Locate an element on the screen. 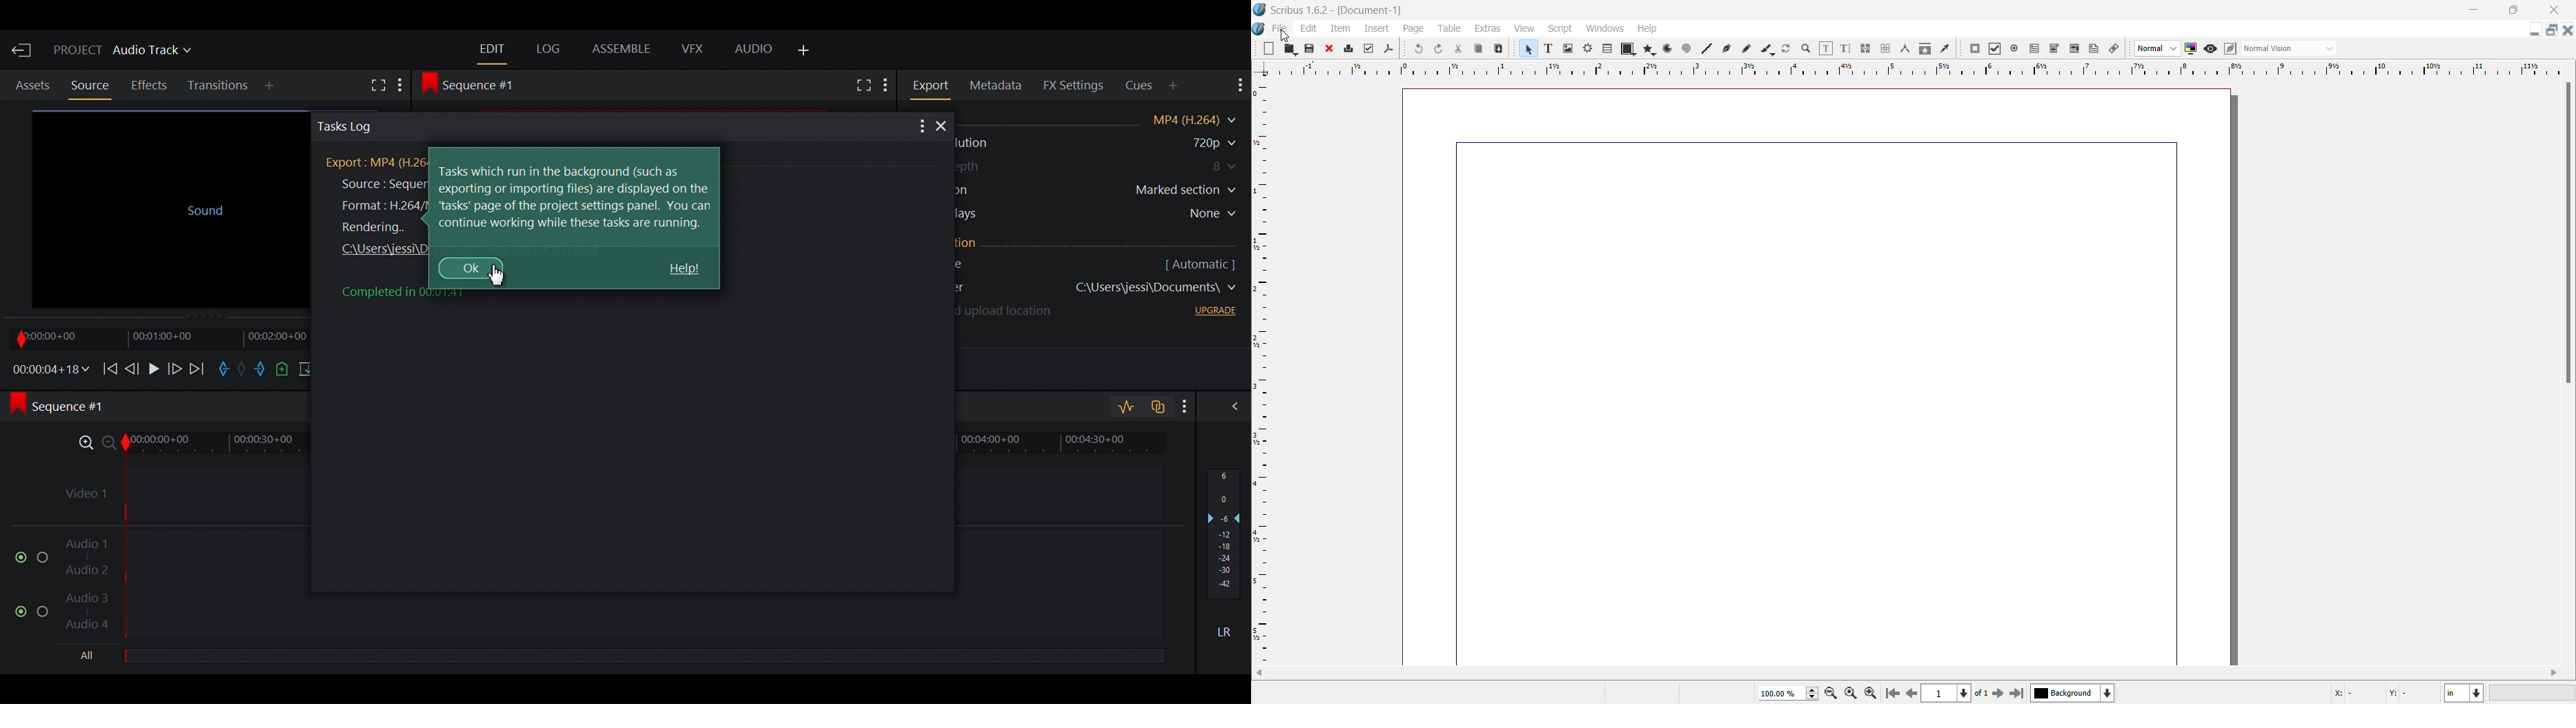  Export is located at coordinates (933, 85).